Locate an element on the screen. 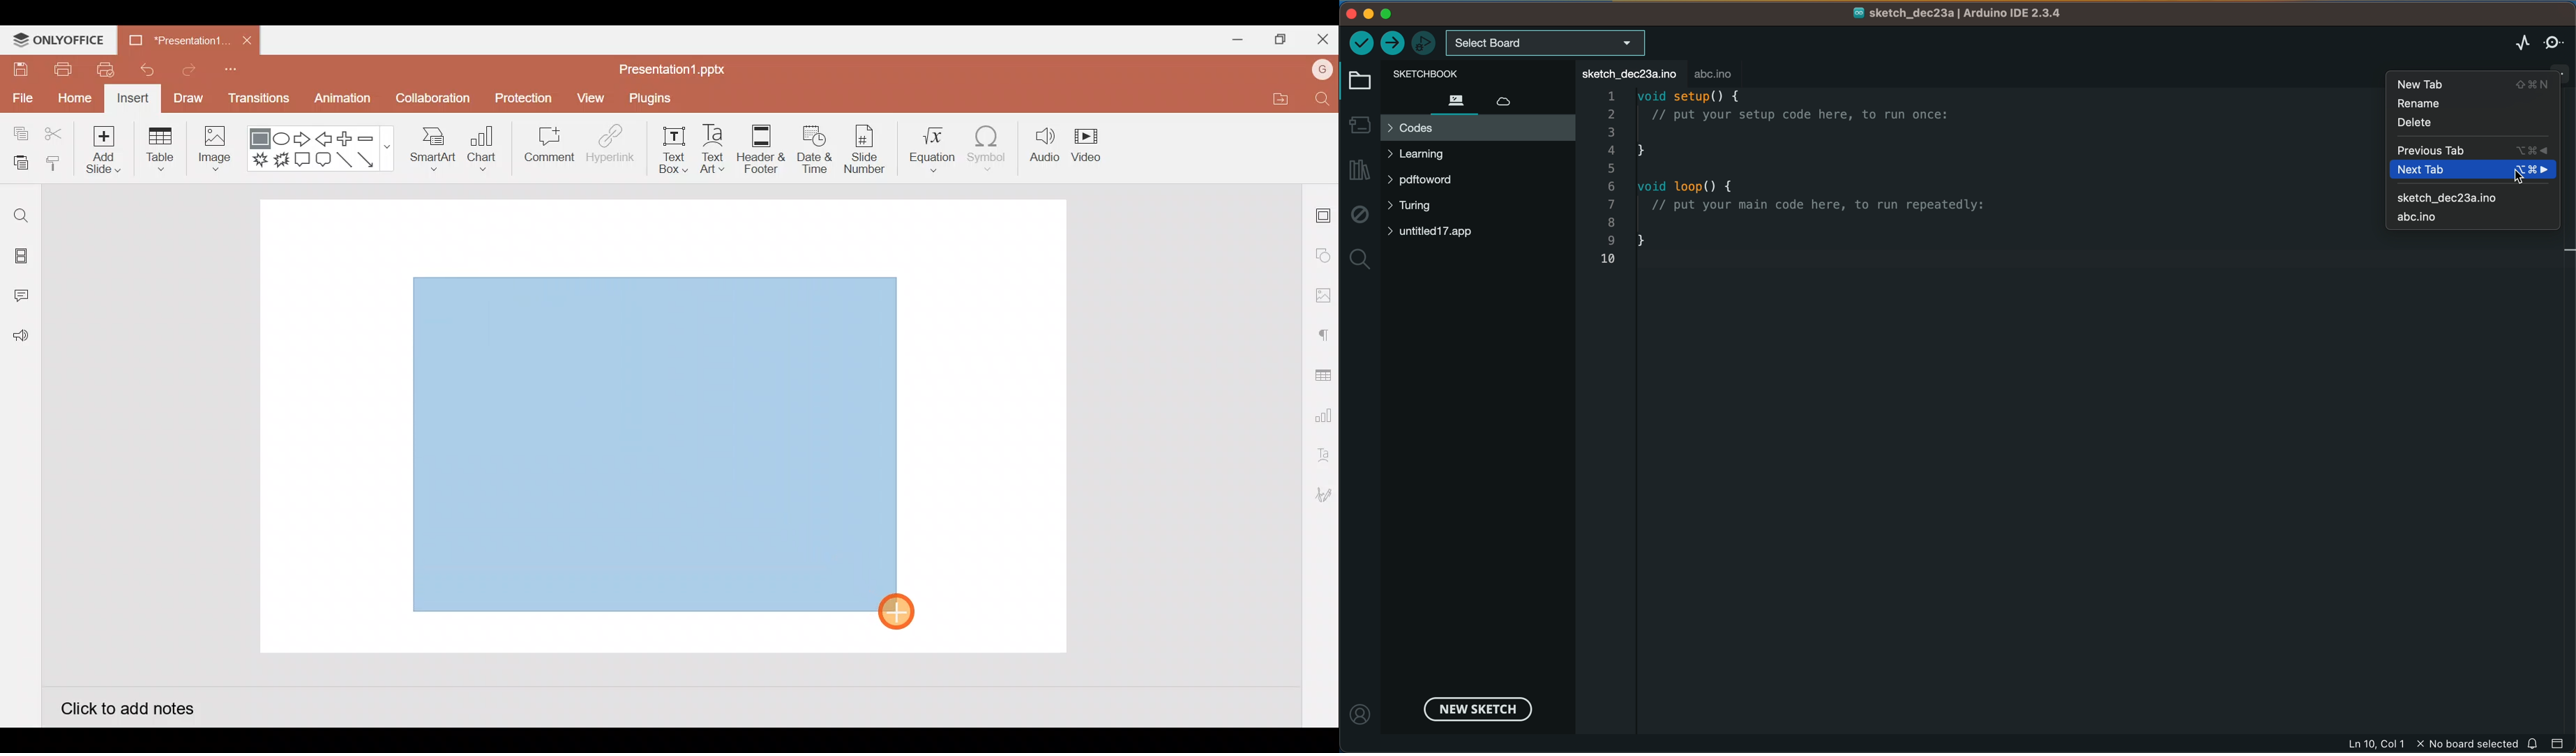  Customize quick access toolbar is located at coordinates (235, 74).